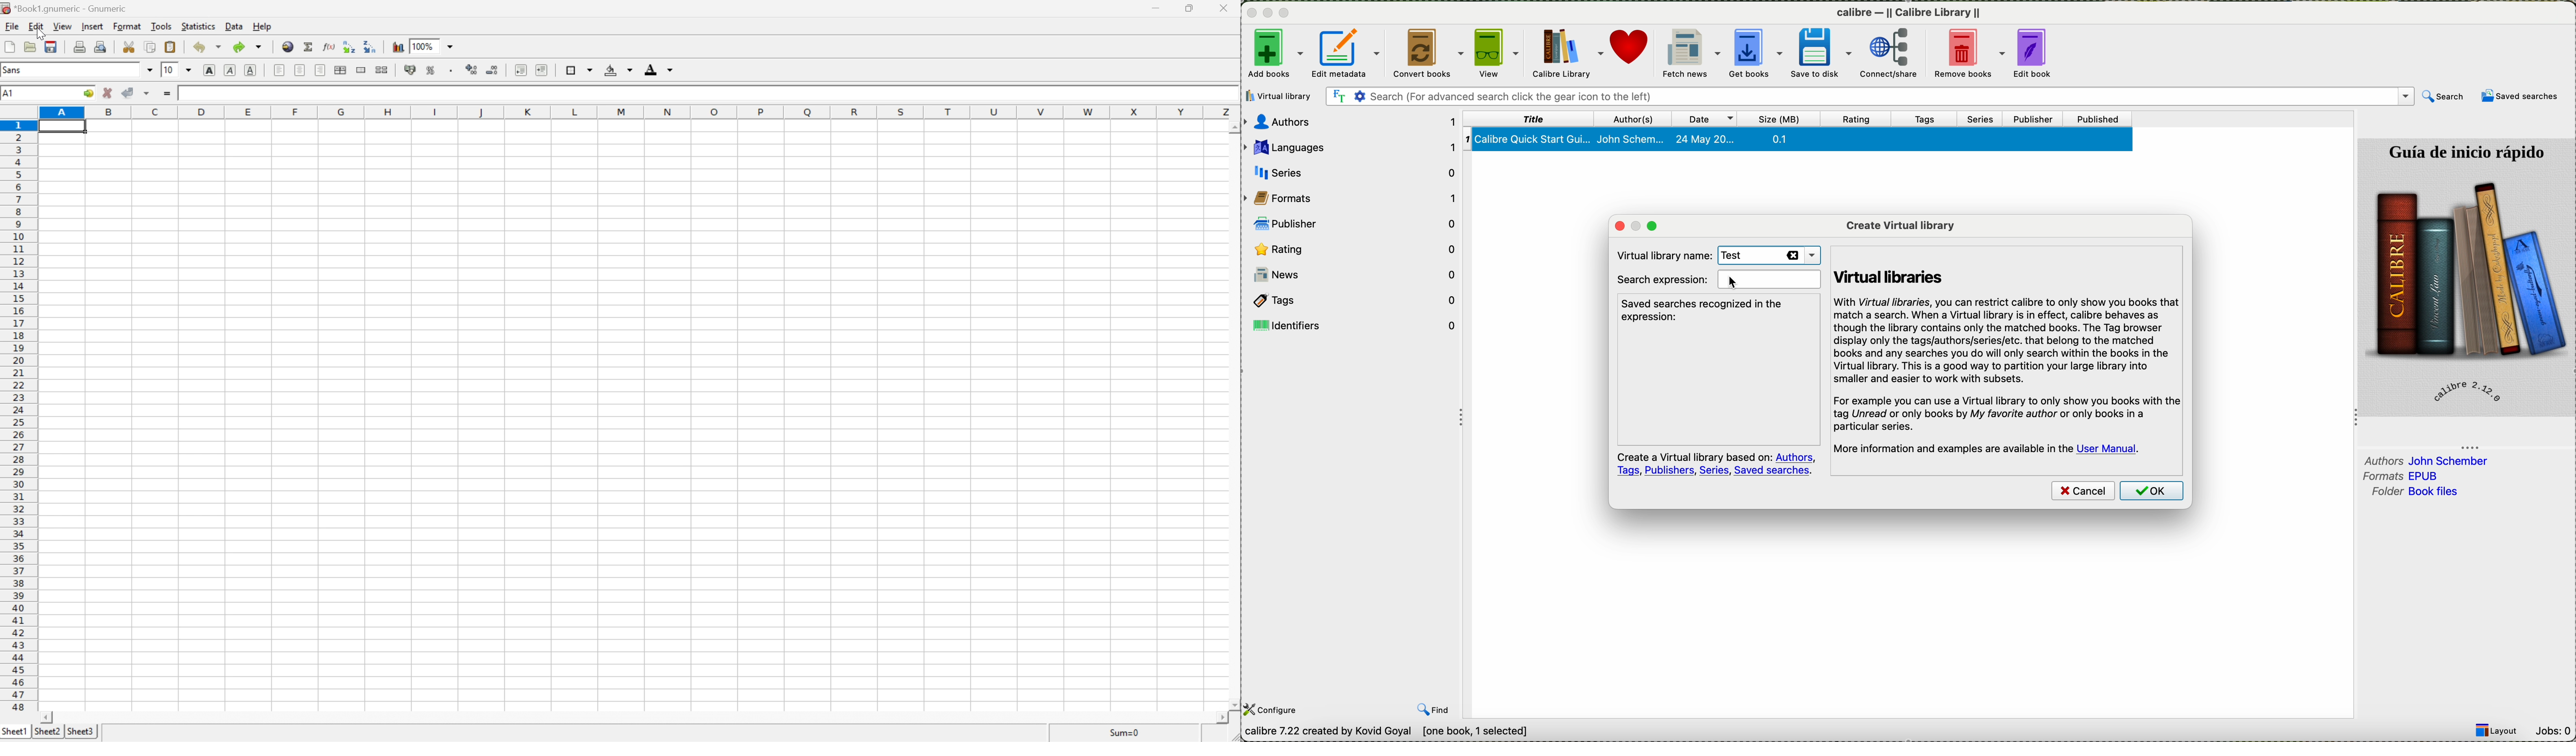  Describe the element at coordinates (1387, 732) in the screenshot. I see `Callibre 7.22 created by Kavid Goyal [one book,1 selected]` at that location.